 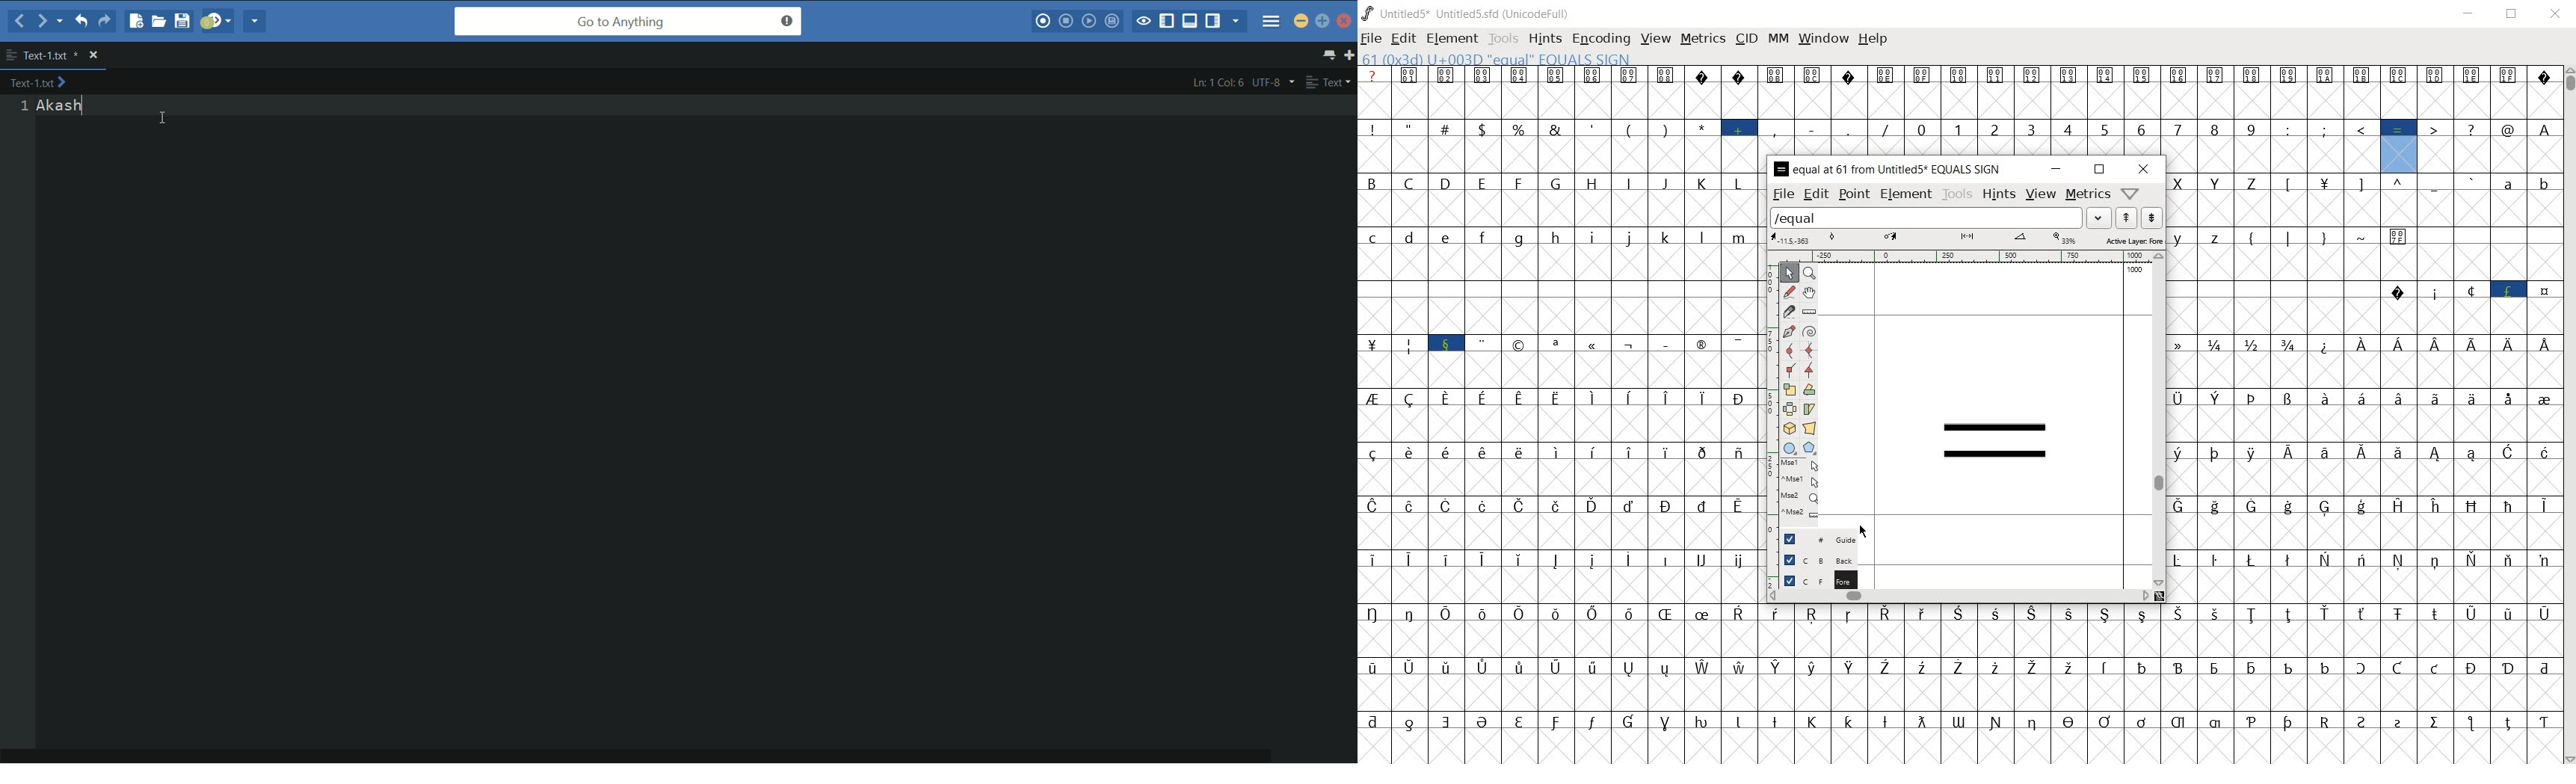 What do you see at coordinates (1370, 40) in the screenshot?
I see `file` at bounding box center [1370, 40].